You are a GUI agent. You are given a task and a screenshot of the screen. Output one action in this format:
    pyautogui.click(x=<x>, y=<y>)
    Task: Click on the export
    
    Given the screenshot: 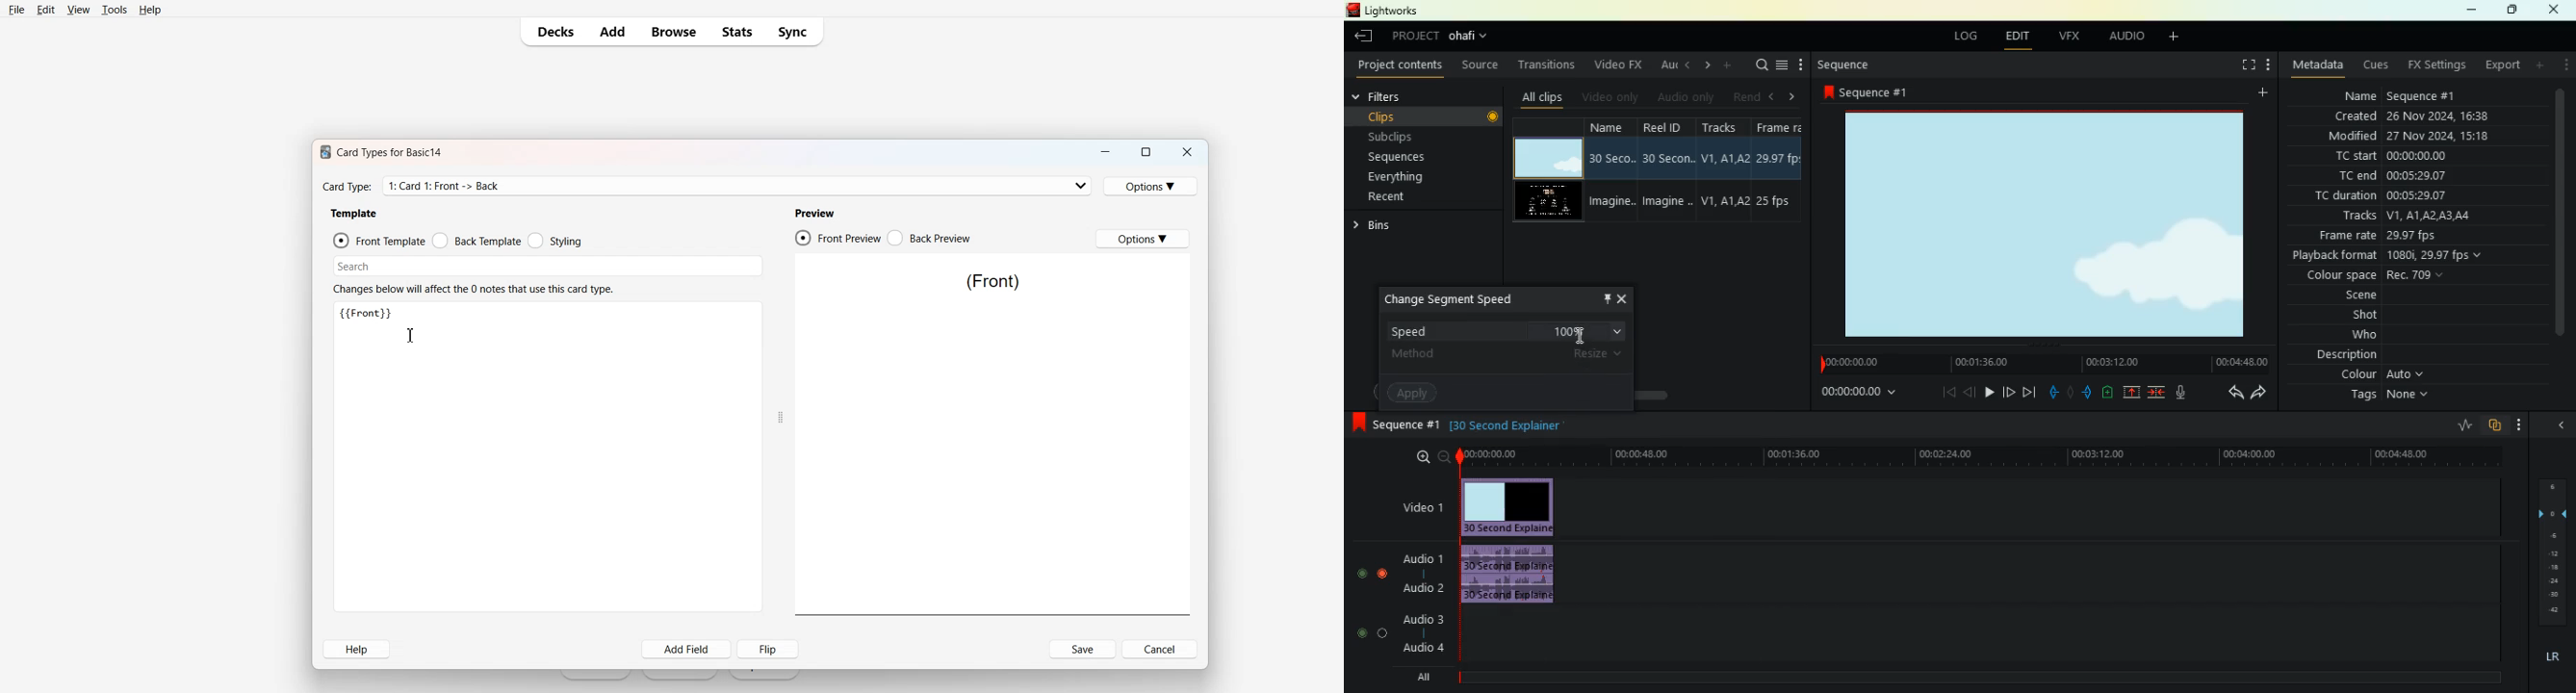 What is the action you would take?
    pyautogui.click(x=2502, y=65)
    